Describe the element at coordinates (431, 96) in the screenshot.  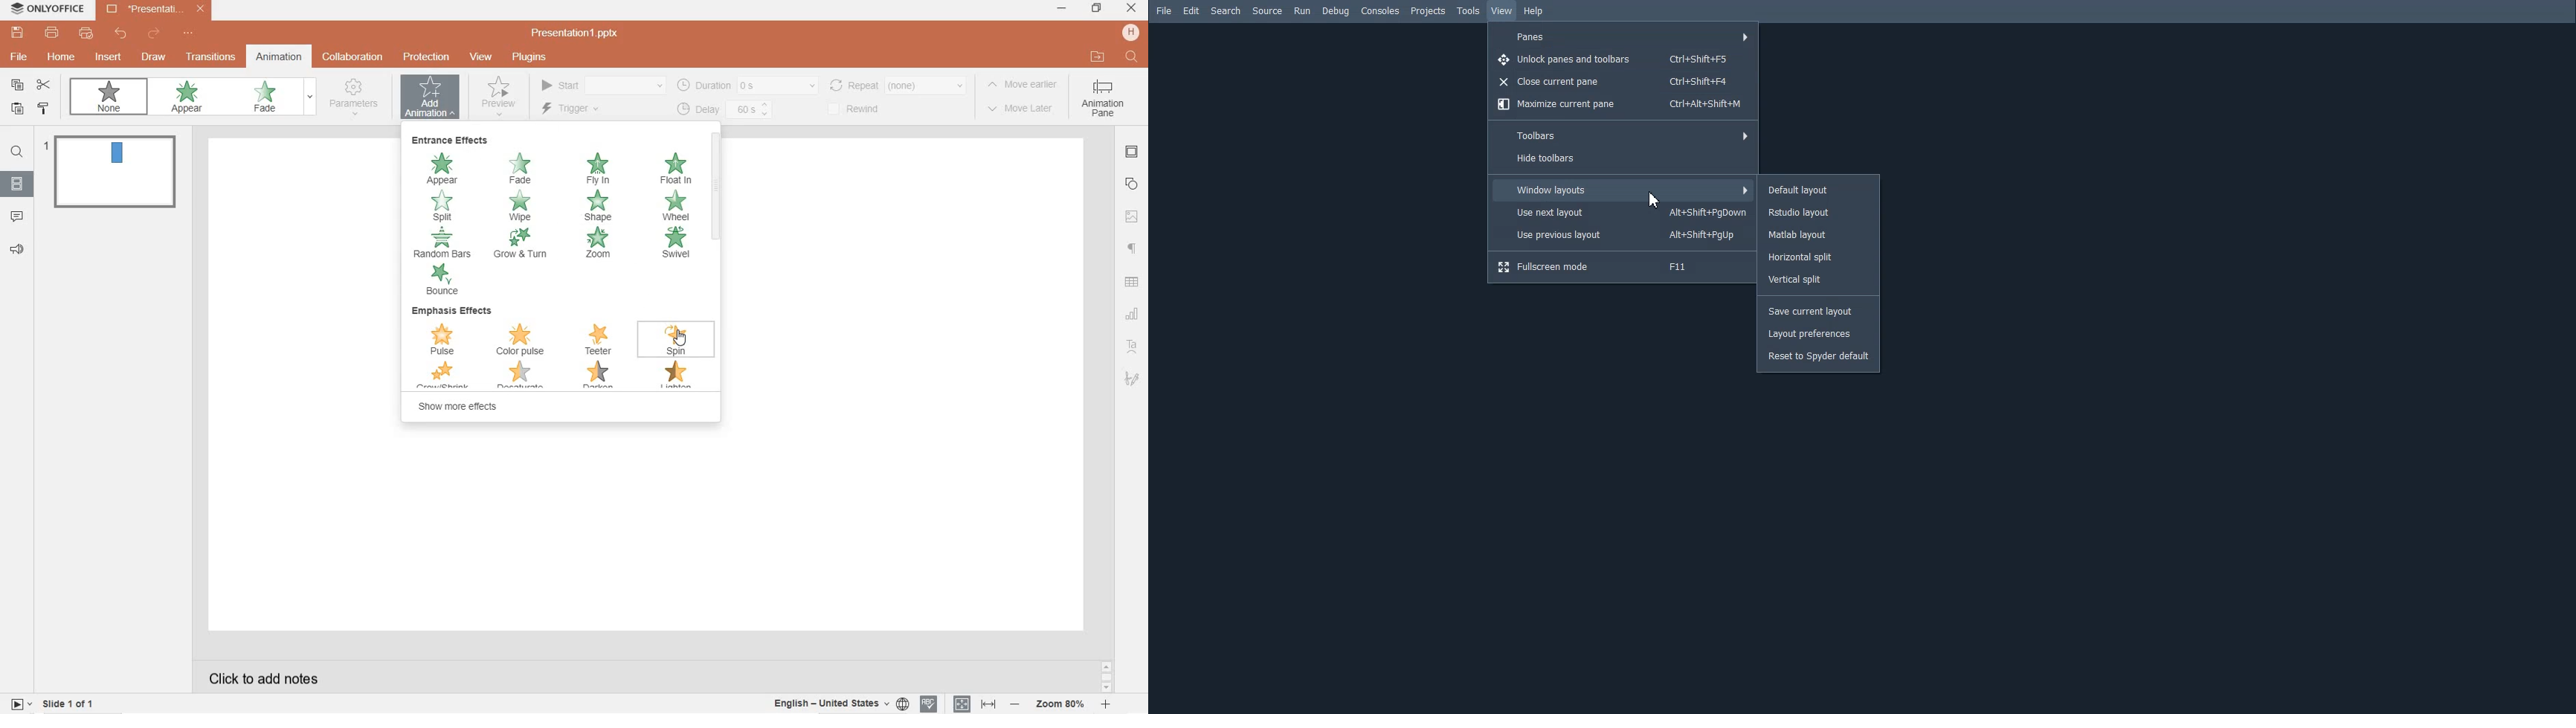
I see `add animation` at that location.